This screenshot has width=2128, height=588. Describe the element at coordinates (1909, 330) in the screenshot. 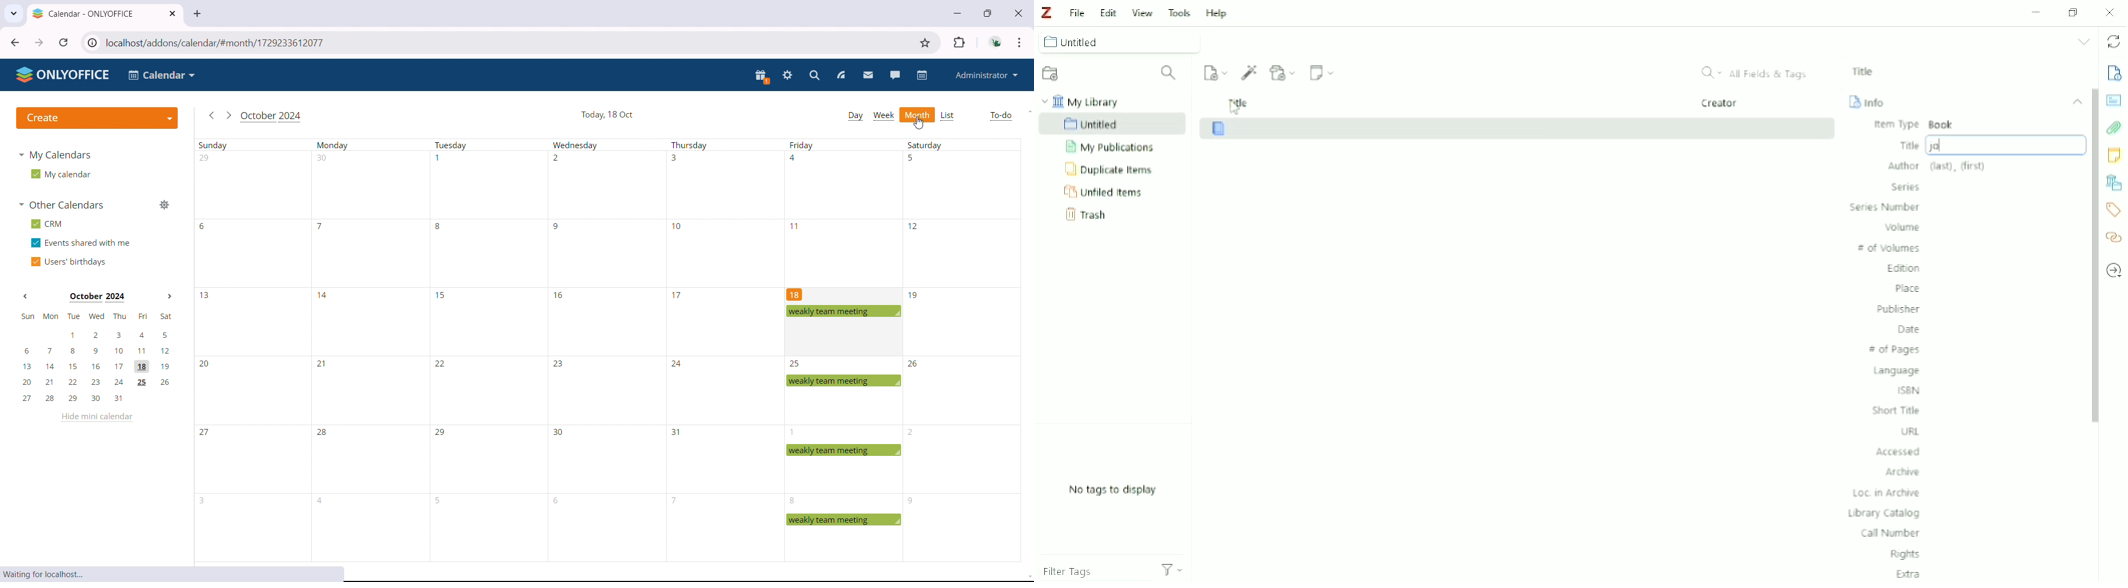

I see `Date` at that location.